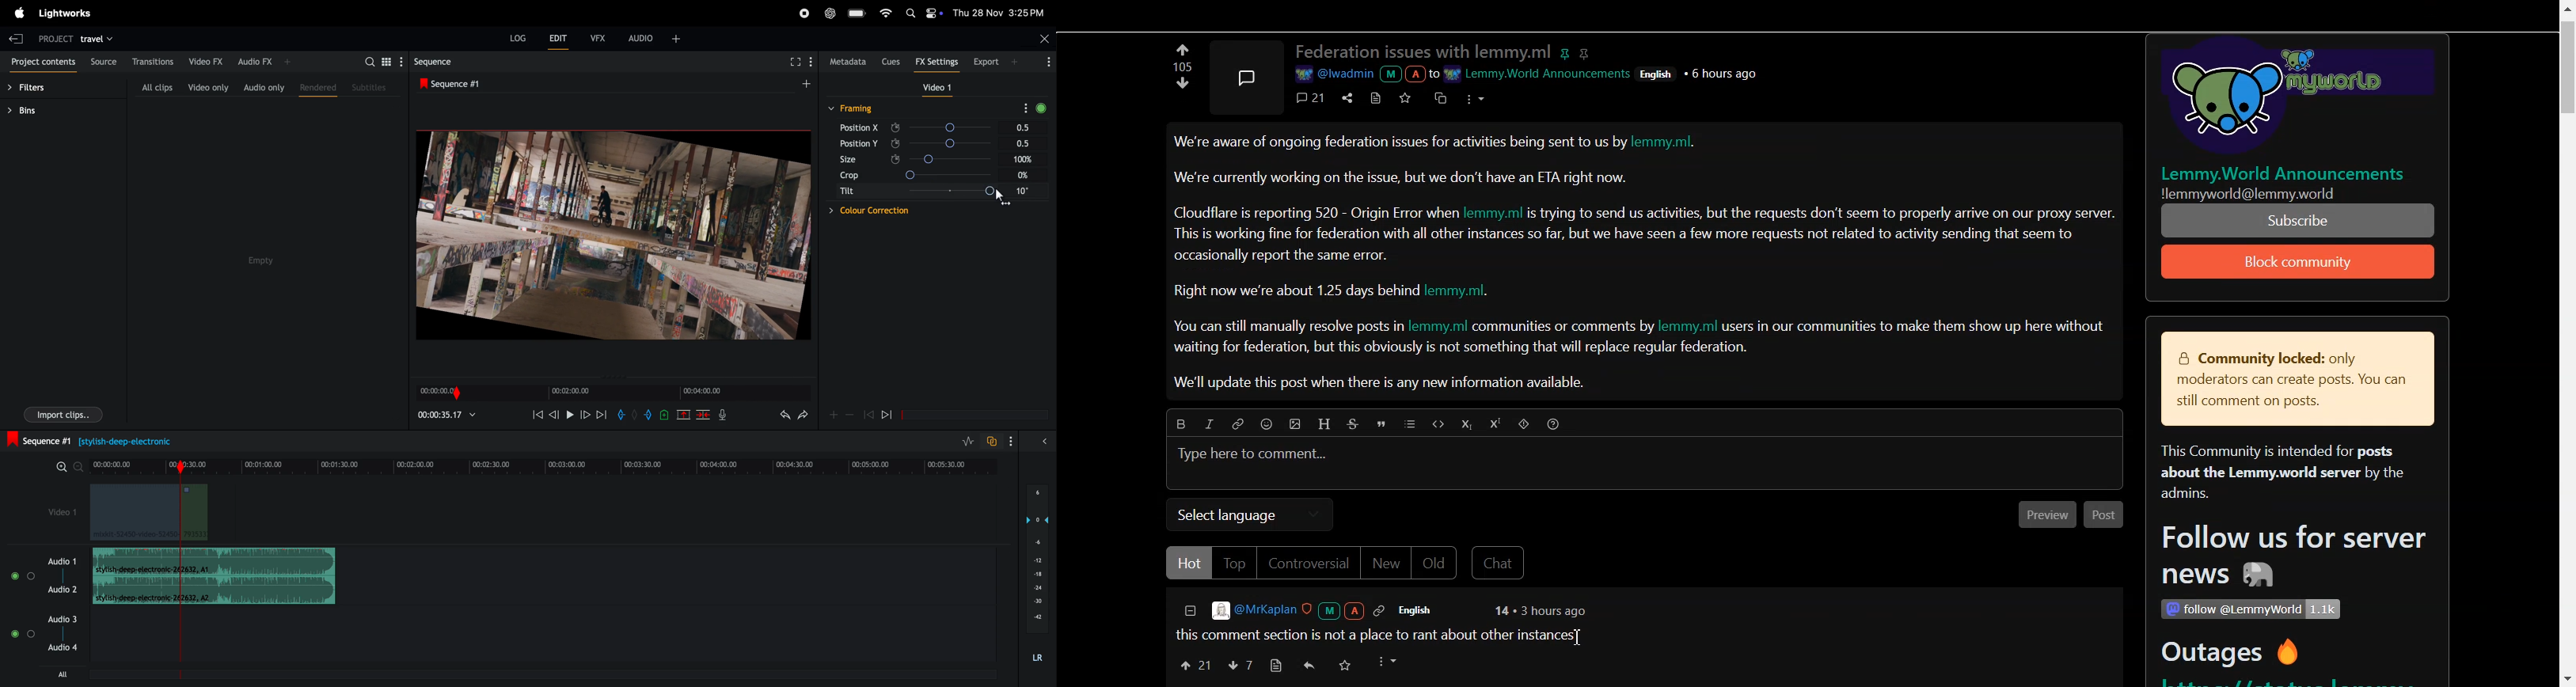  I want to click on Cloudflare is reporting 520 - Origin Error wher, so click(1316, 212).